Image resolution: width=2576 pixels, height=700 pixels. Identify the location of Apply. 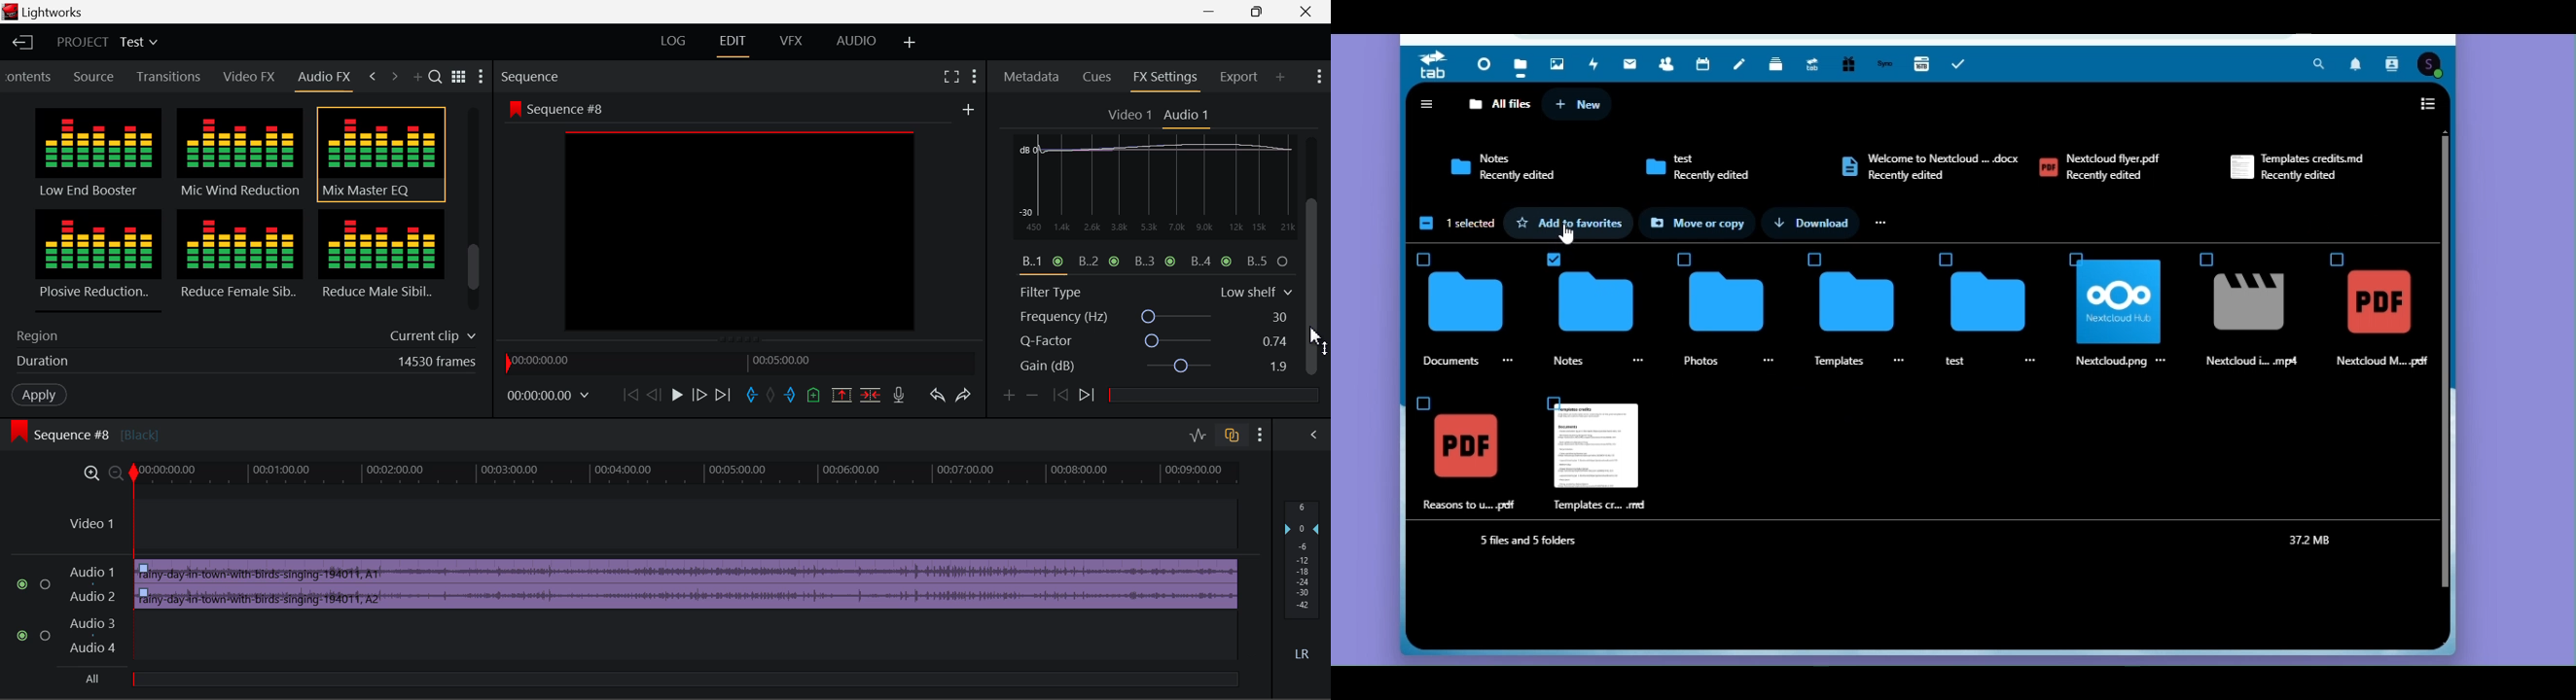
(39, 395).